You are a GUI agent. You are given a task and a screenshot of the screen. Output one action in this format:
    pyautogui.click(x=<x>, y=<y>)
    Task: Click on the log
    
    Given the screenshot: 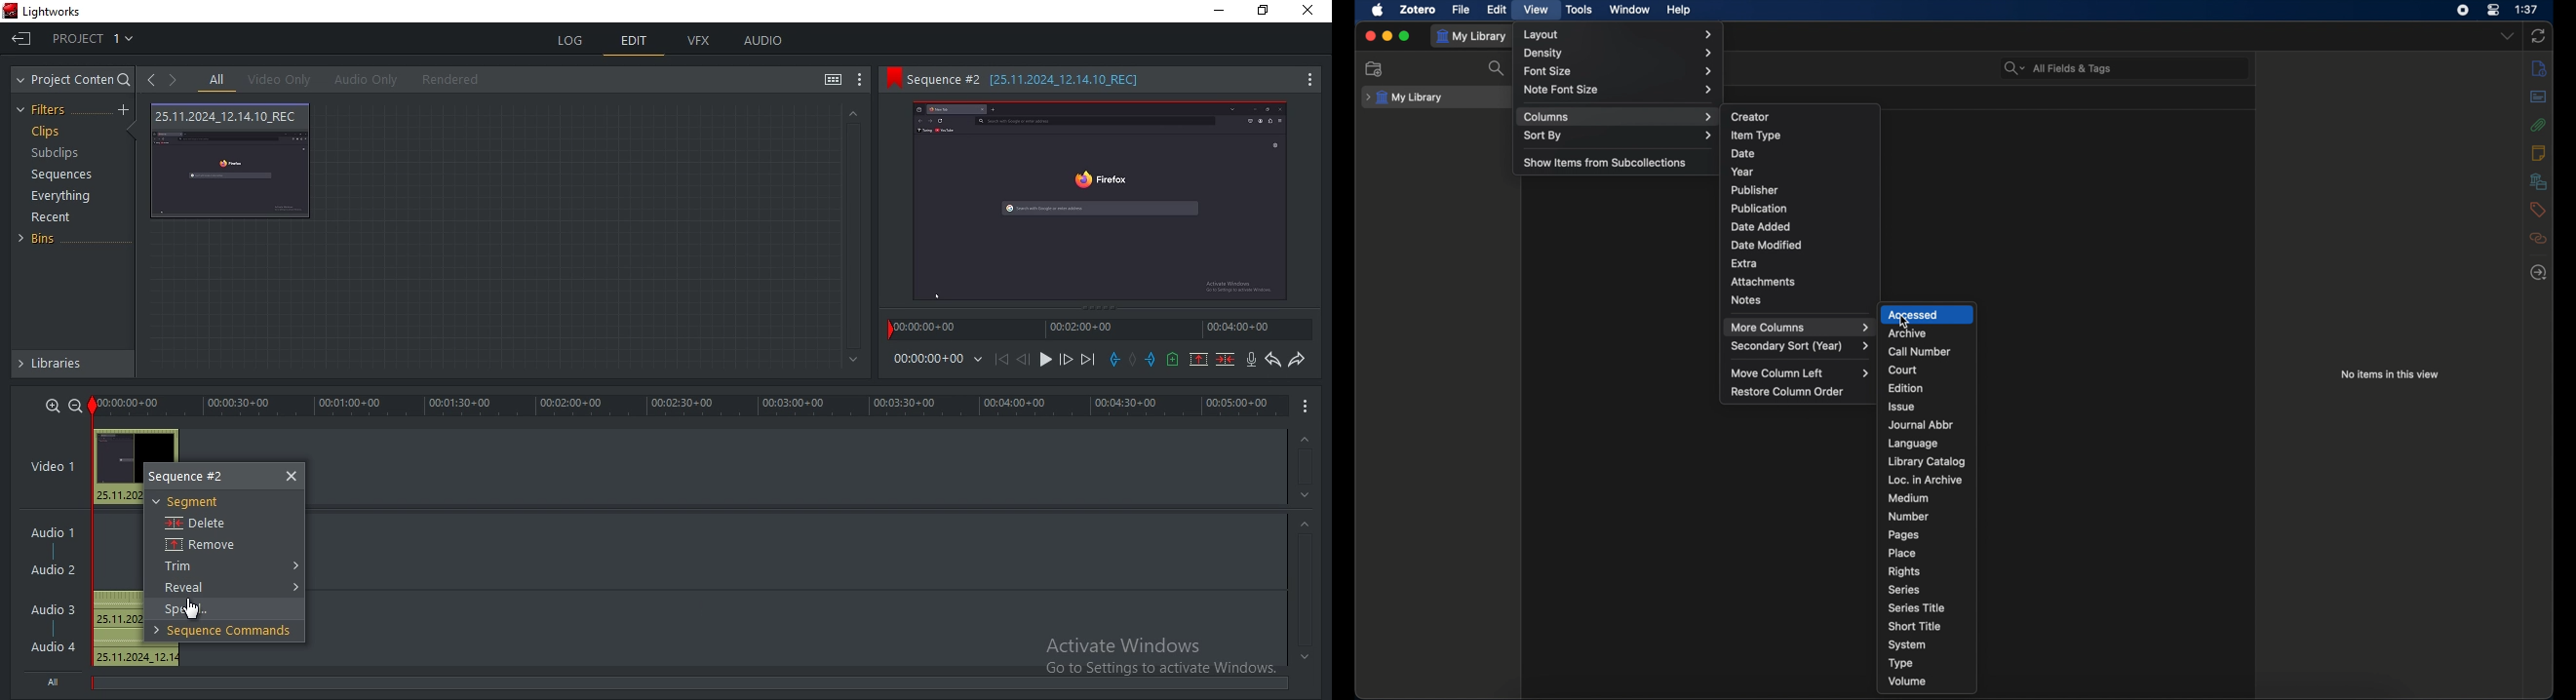 What is the action you would take?
    pyautogui.click(x=571, y=38)
    